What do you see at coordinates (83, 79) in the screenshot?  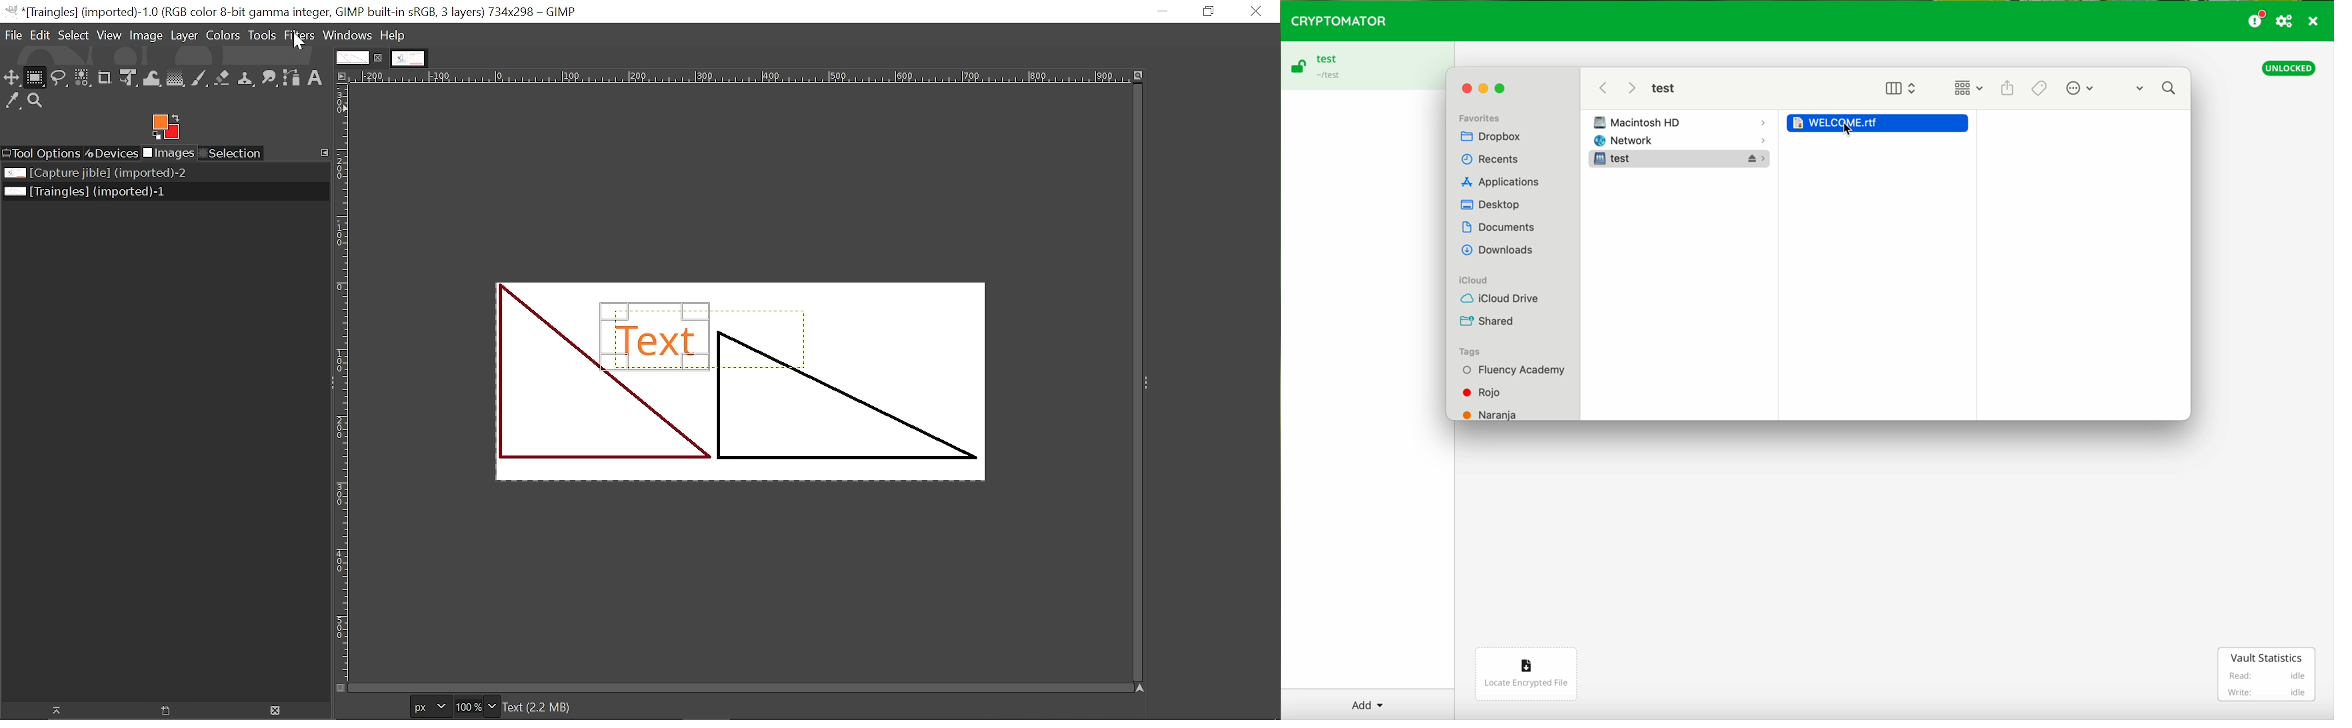 I see `Select by color` at bounding box center [83, 79].